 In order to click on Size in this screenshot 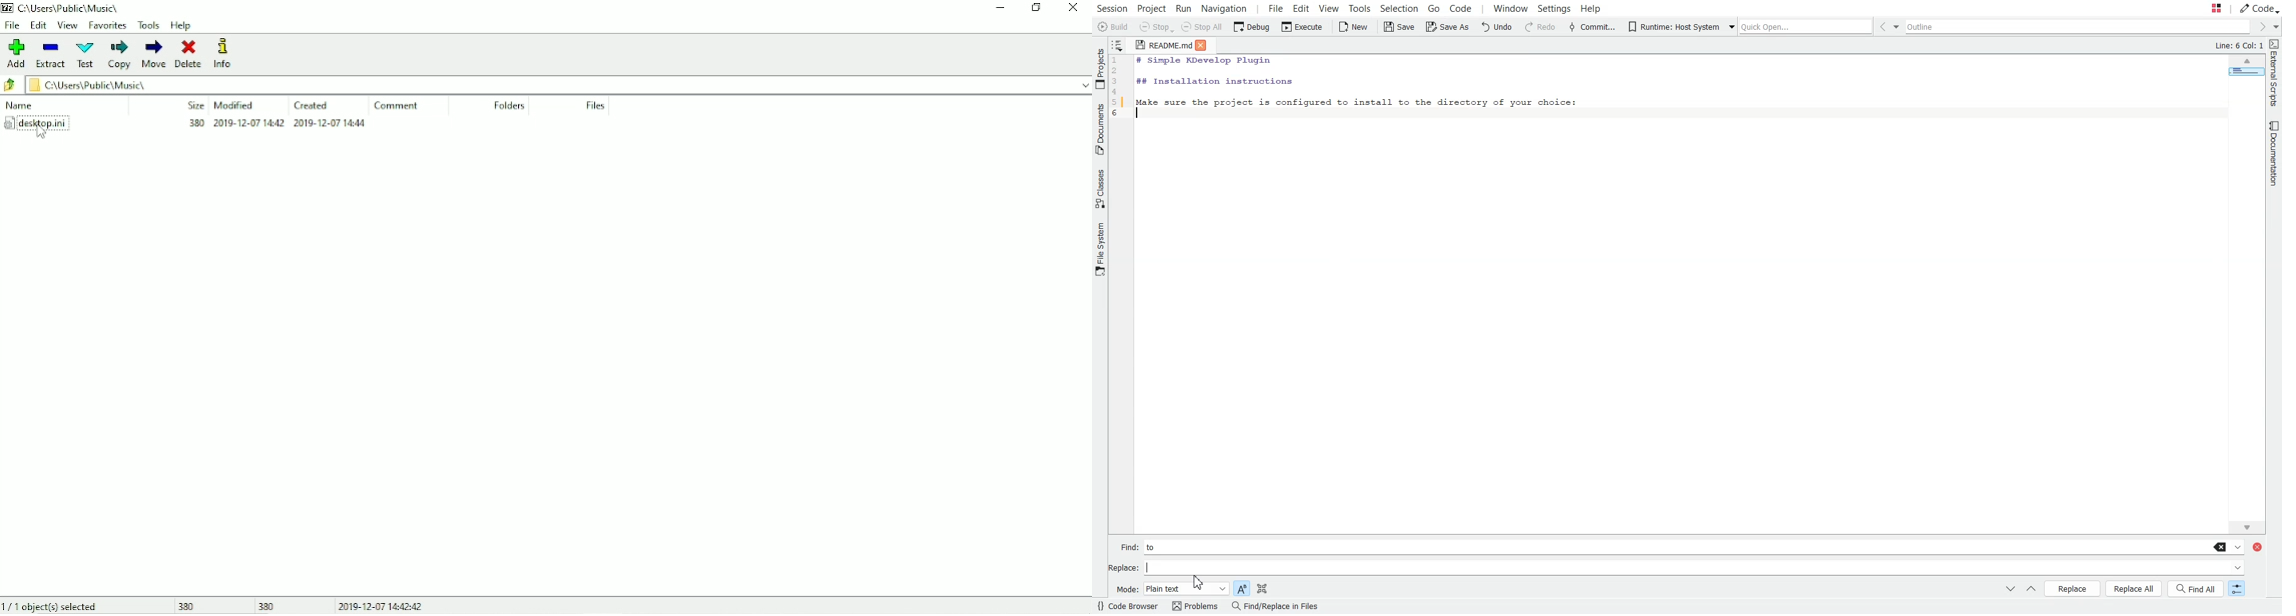, I will do `click(191, 103)`.